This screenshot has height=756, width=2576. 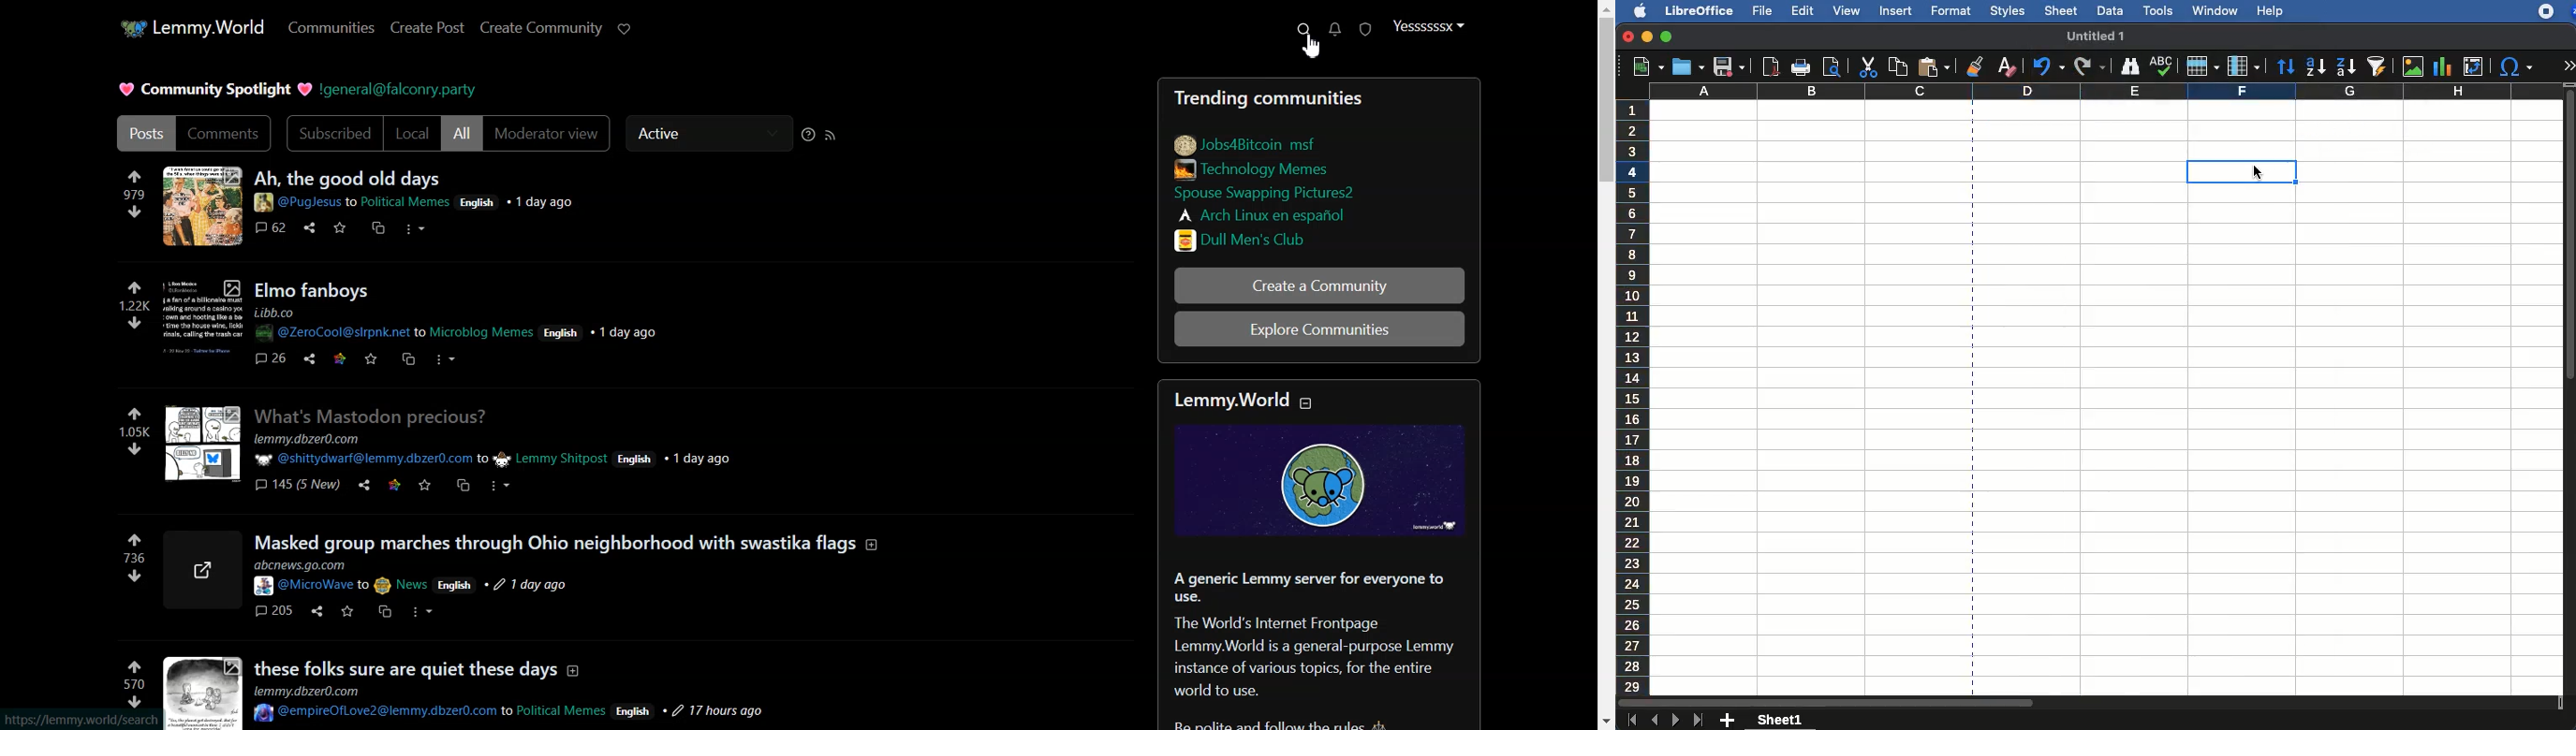 I want to click on Local, so click(x=412, y=134).